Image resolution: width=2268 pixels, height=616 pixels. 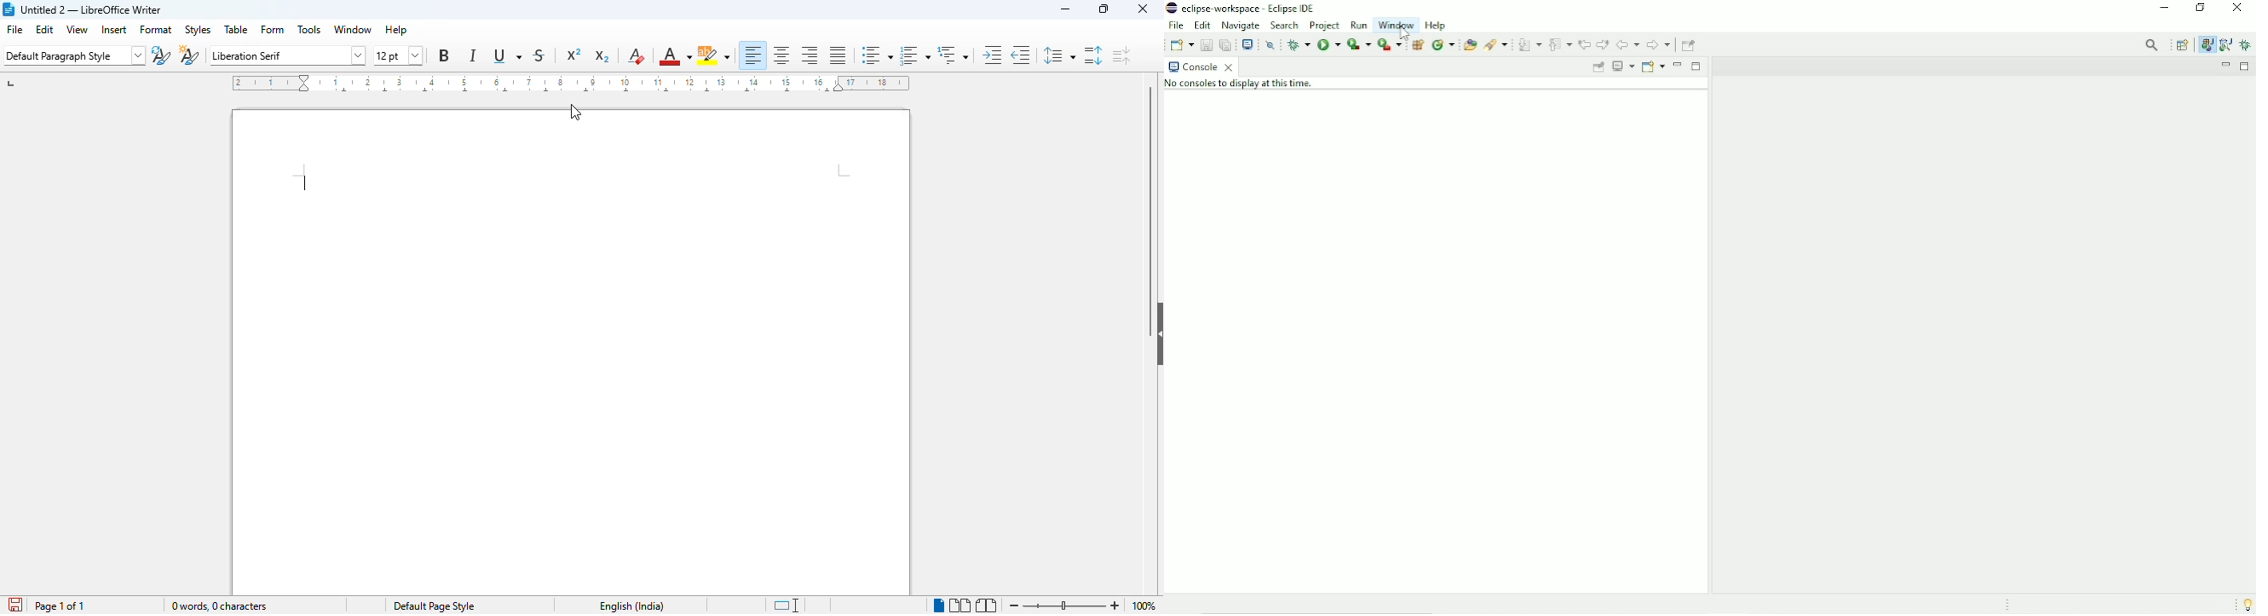 I want to click on table, so click(x=237, y=29).